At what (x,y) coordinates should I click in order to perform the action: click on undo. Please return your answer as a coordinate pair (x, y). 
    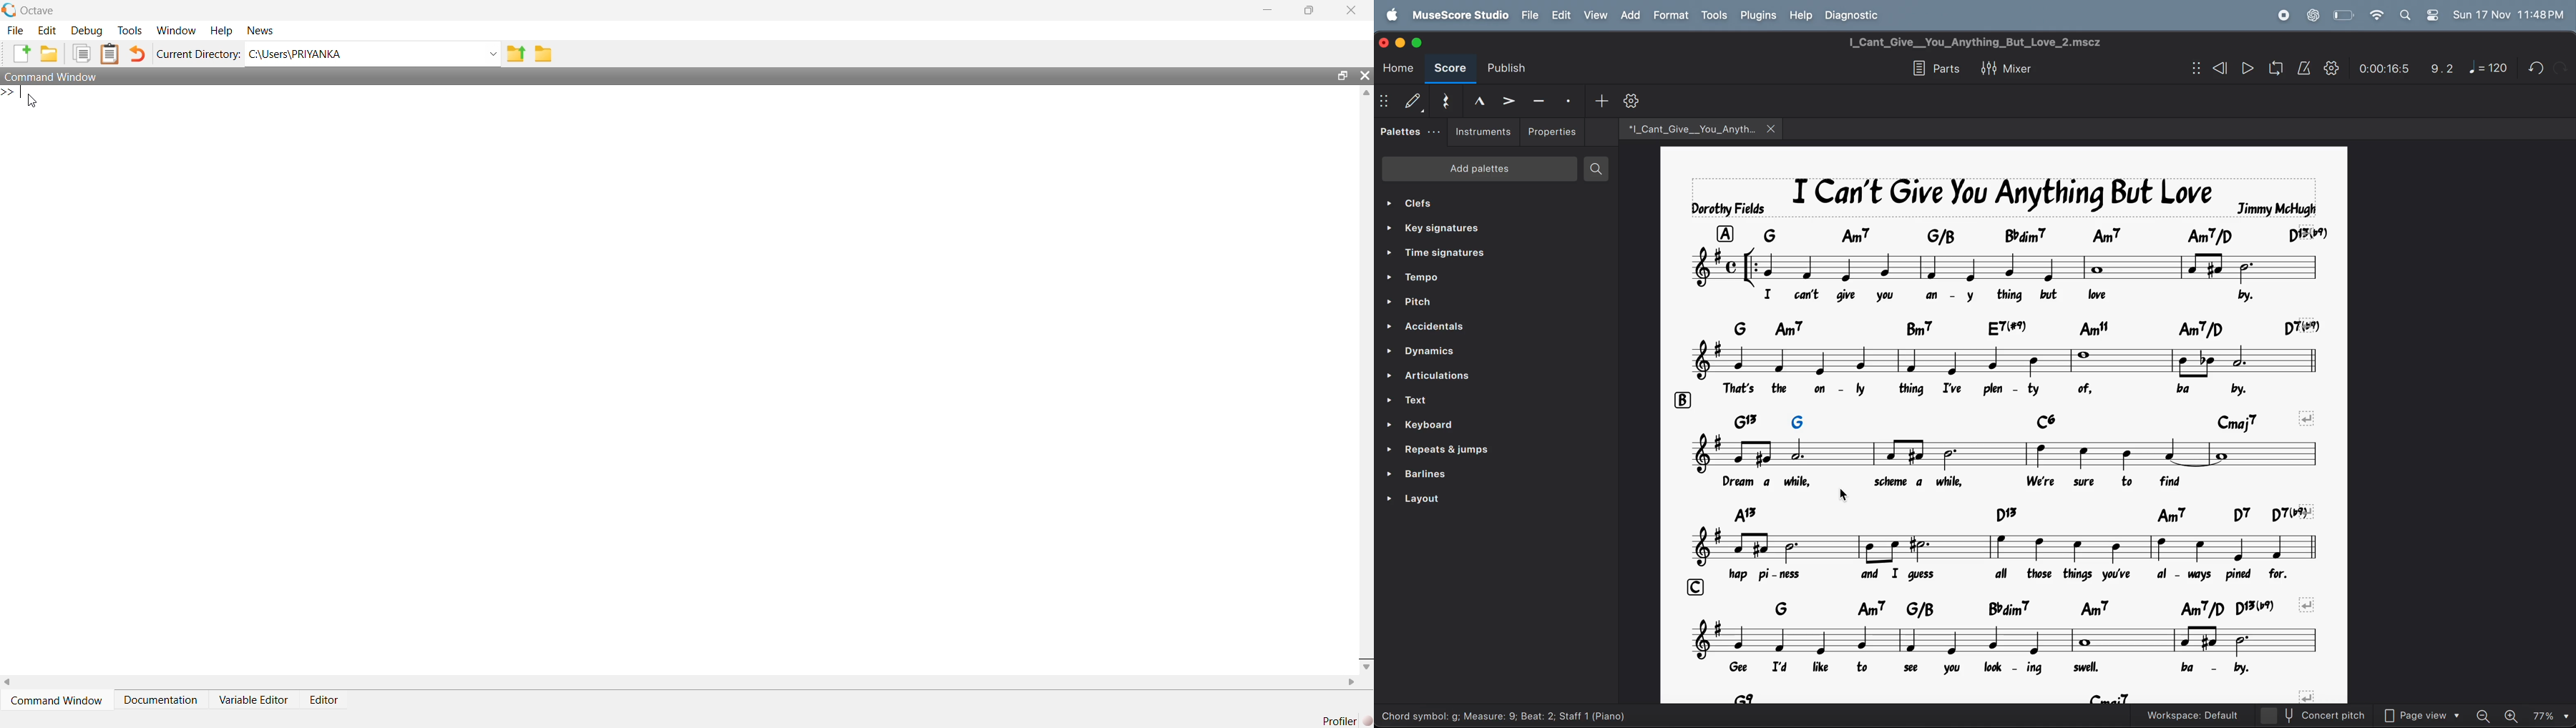
    Looking at the image, I should click on (2533, 68).